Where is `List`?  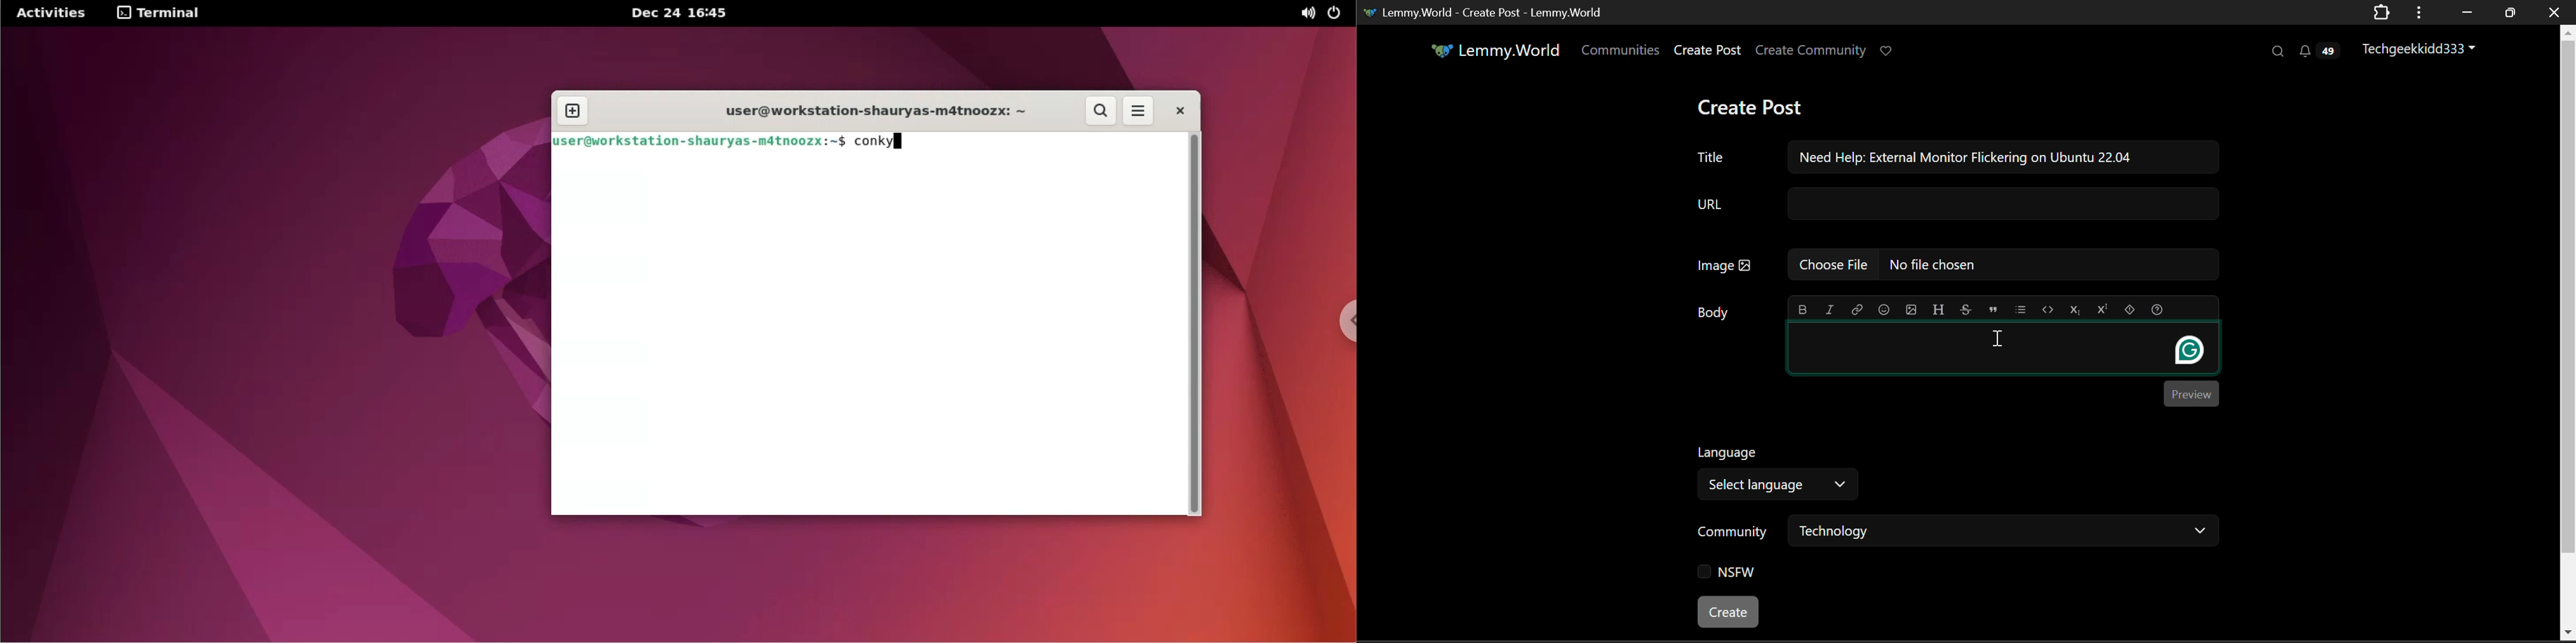 List is located at coordinates (2020, 309).